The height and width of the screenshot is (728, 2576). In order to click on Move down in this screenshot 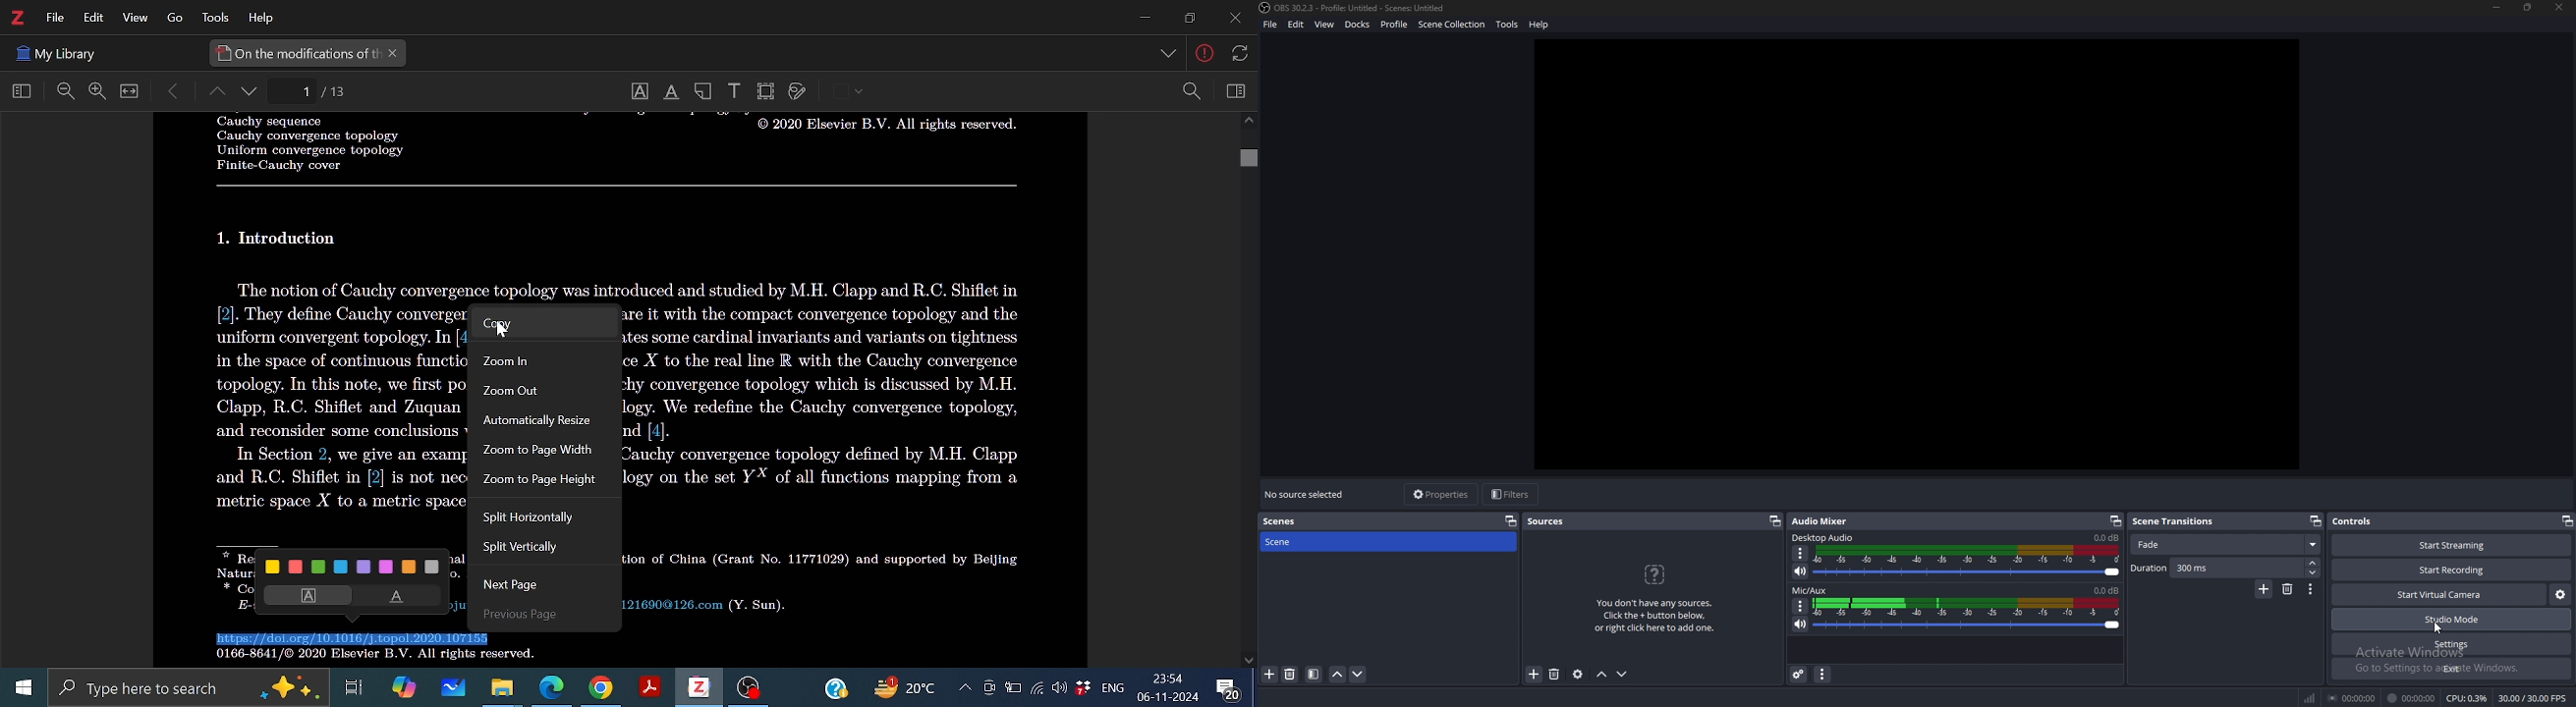, I will do `click(1250, 660)`.